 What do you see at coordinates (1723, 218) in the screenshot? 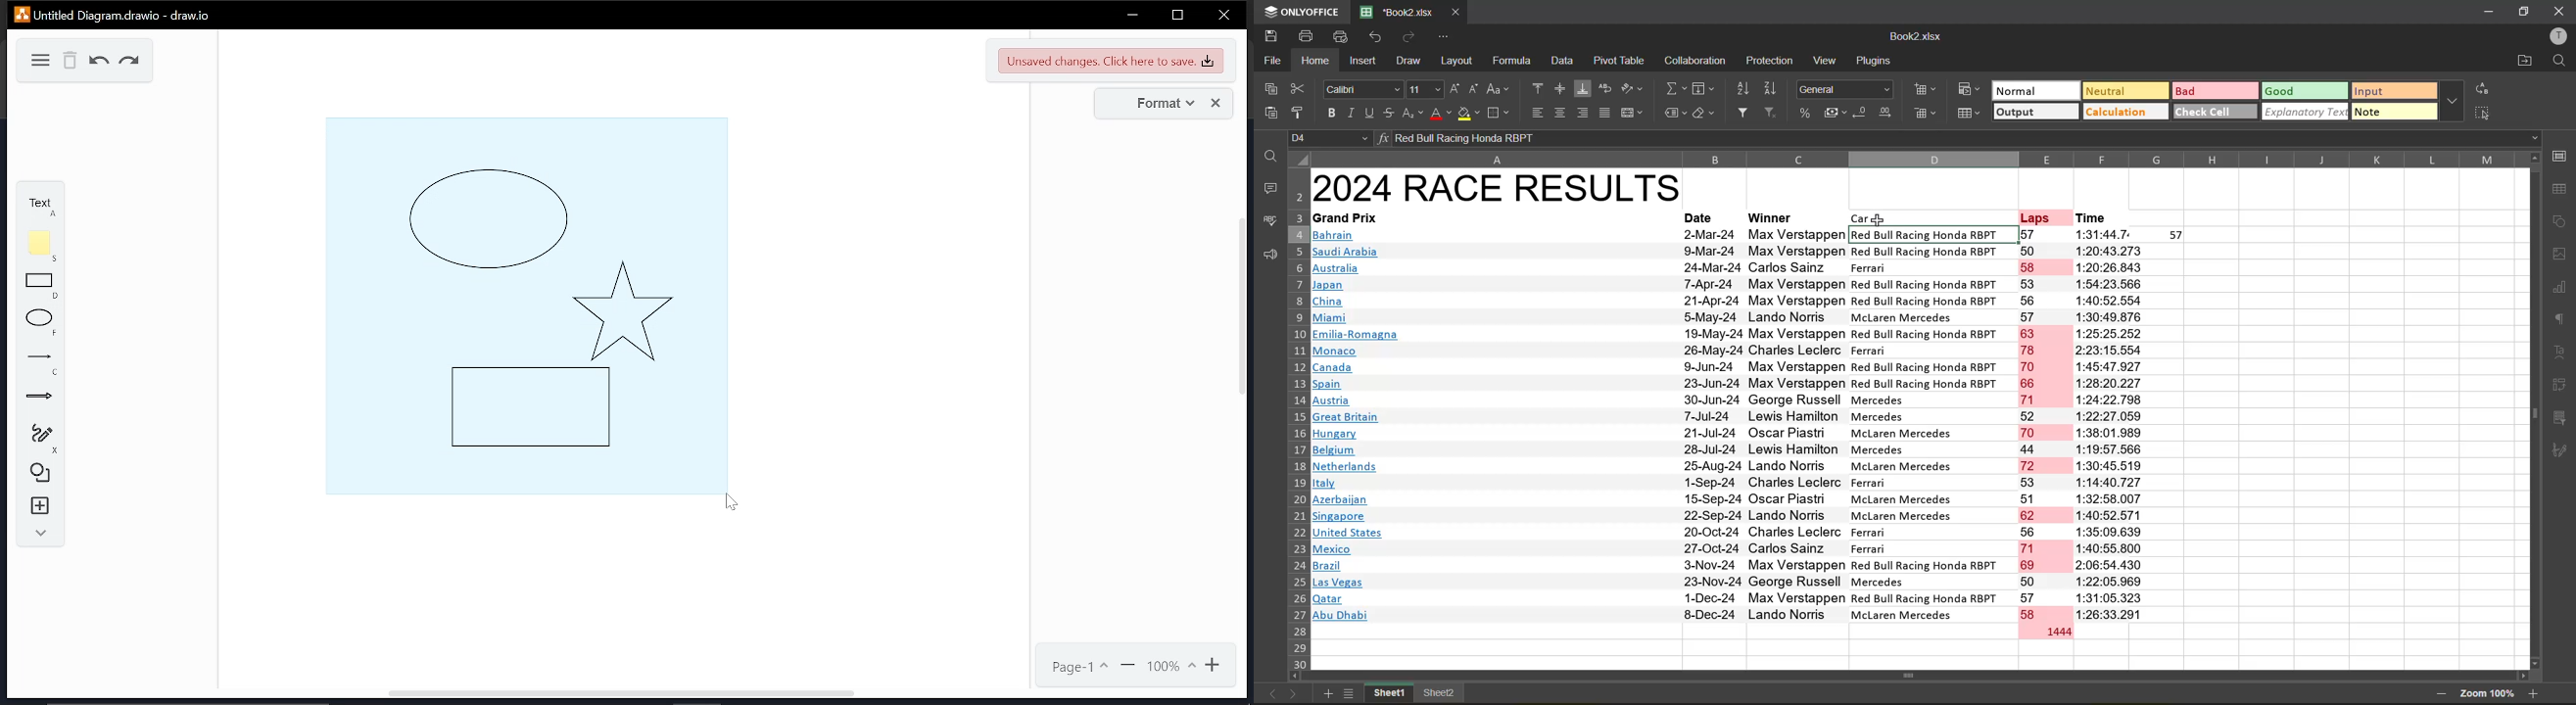
I see `Cell heading` at bounding box center [1723, 218].